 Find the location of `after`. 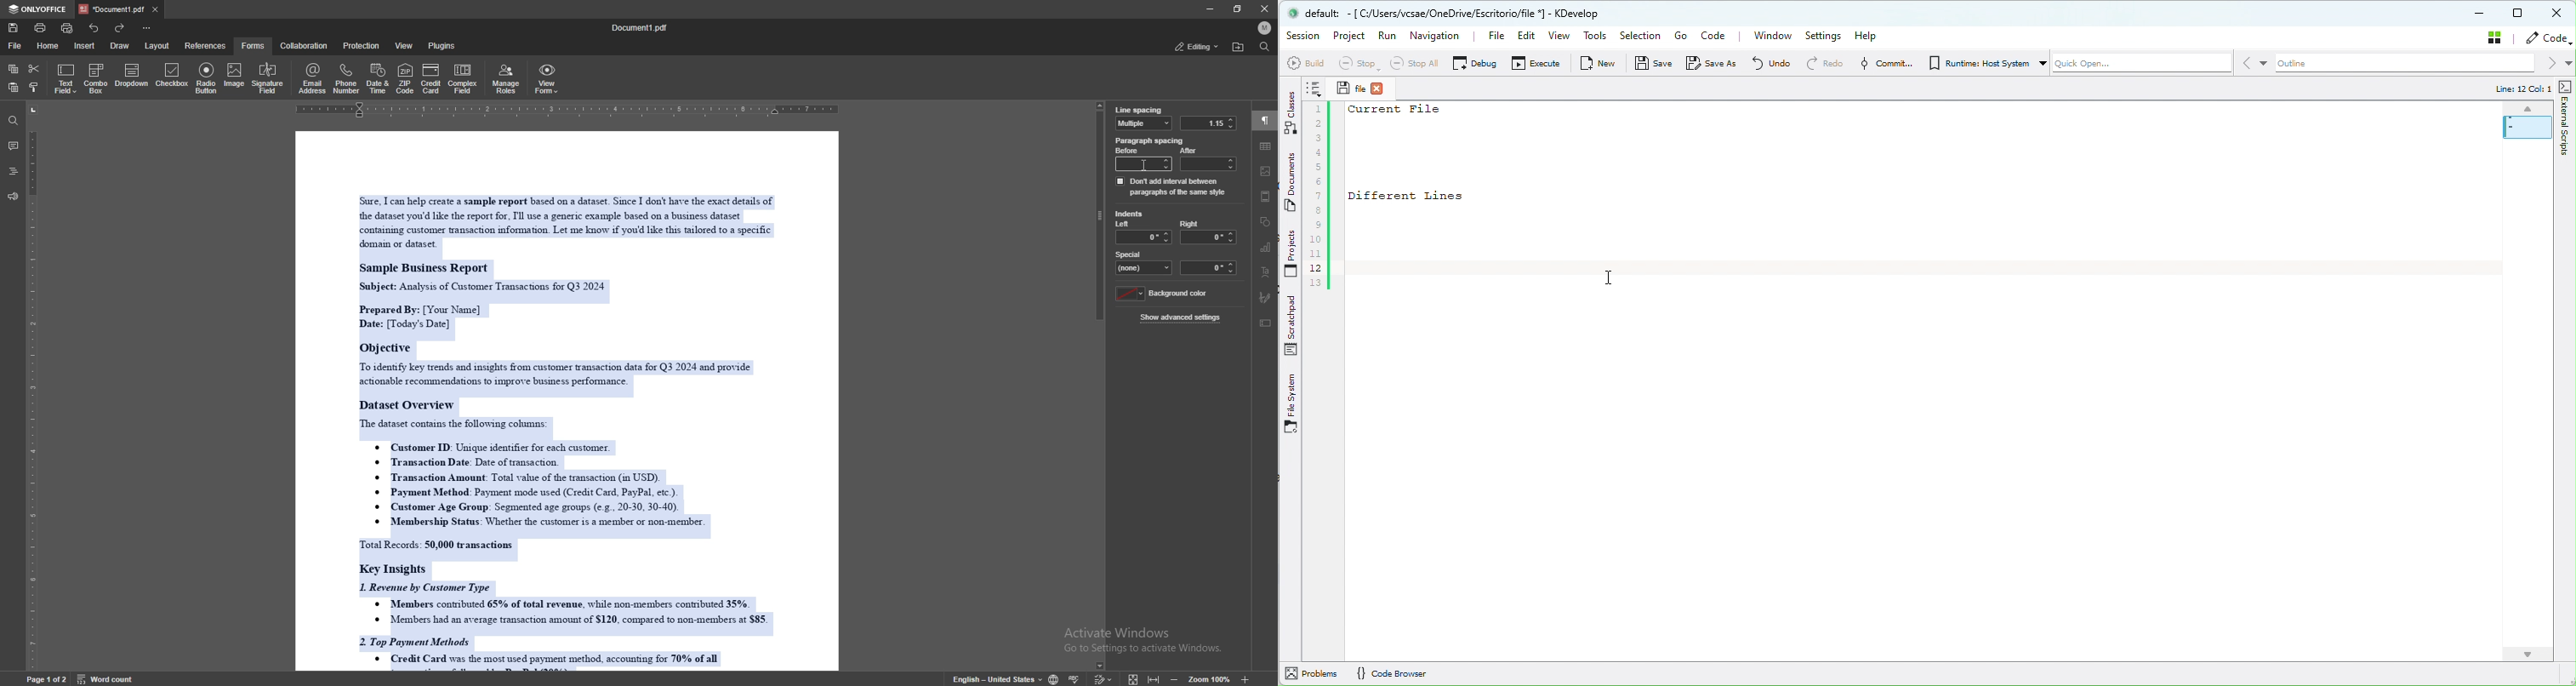

after is located at coordinates (1207, 159).